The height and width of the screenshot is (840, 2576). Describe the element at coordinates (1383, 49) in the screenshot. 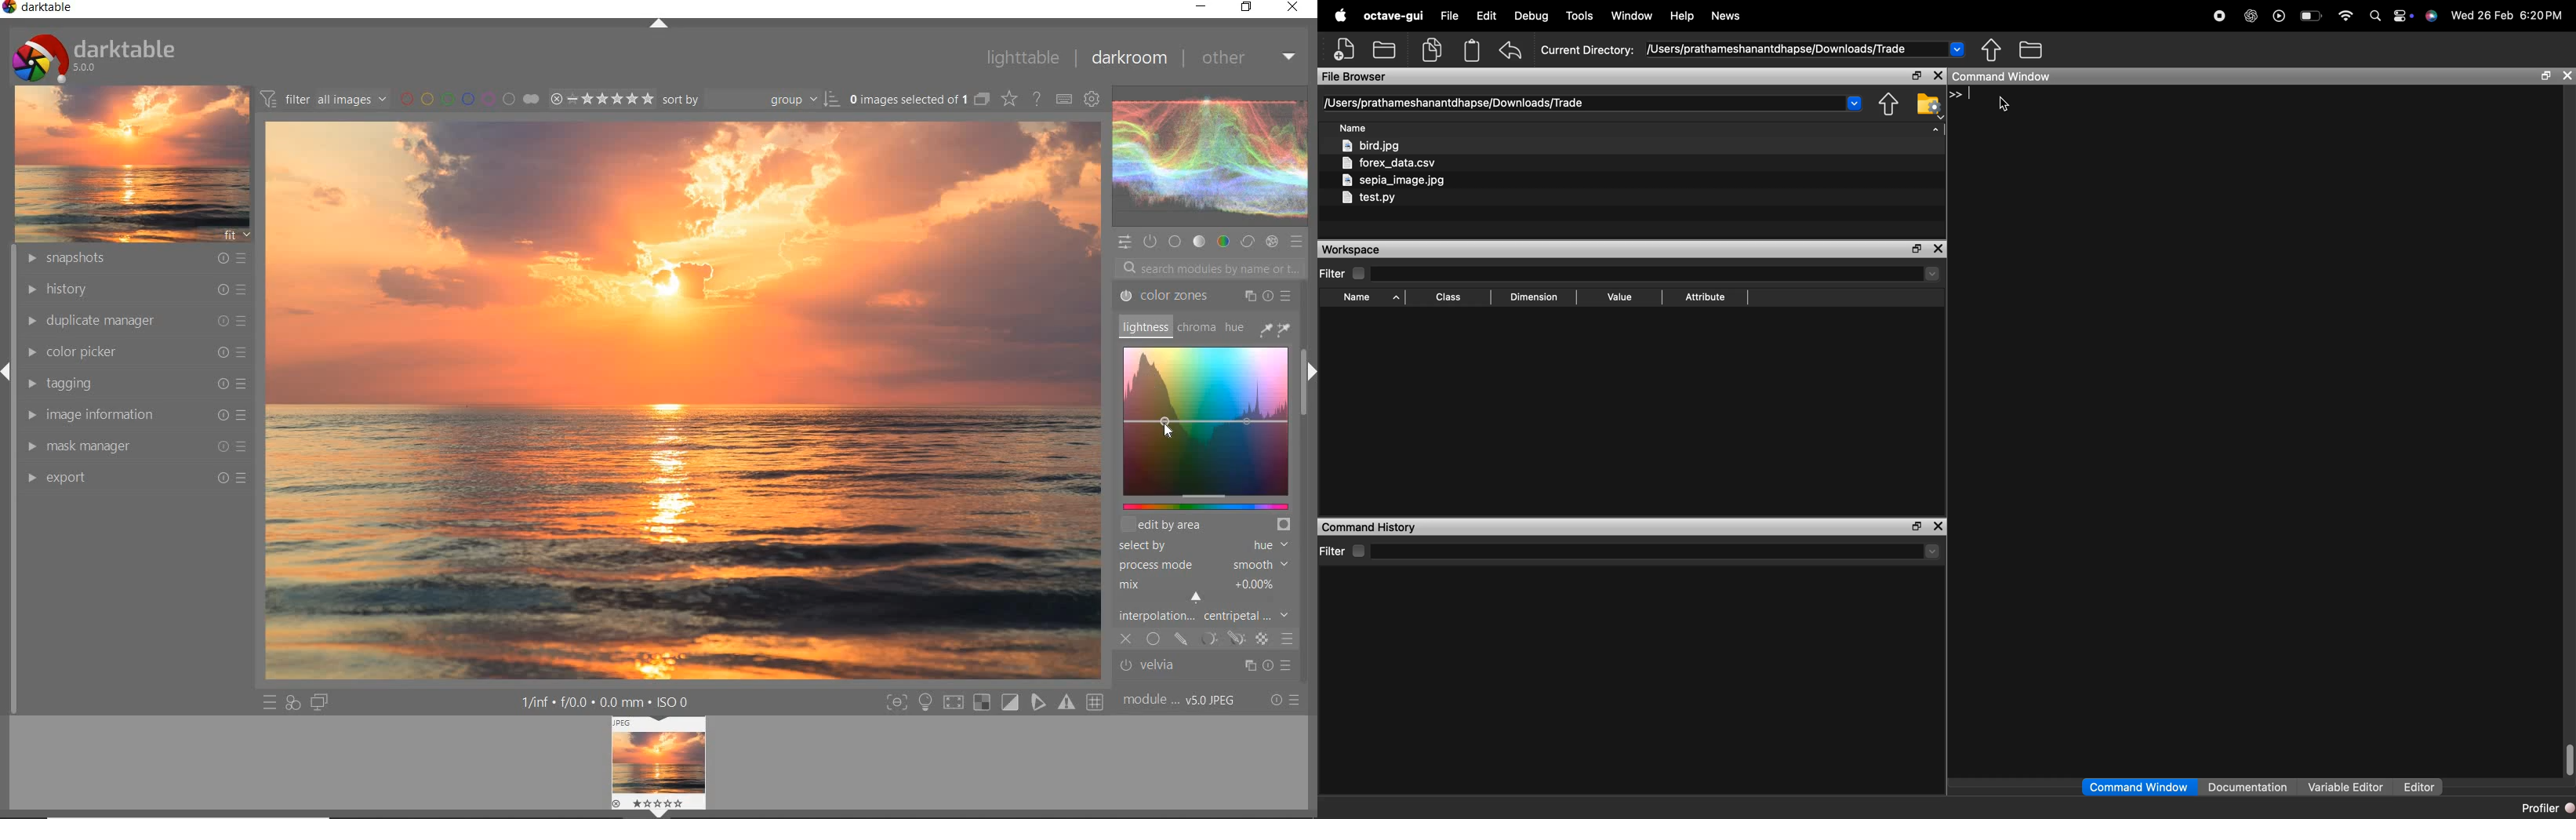

I see `New folder` at that location.